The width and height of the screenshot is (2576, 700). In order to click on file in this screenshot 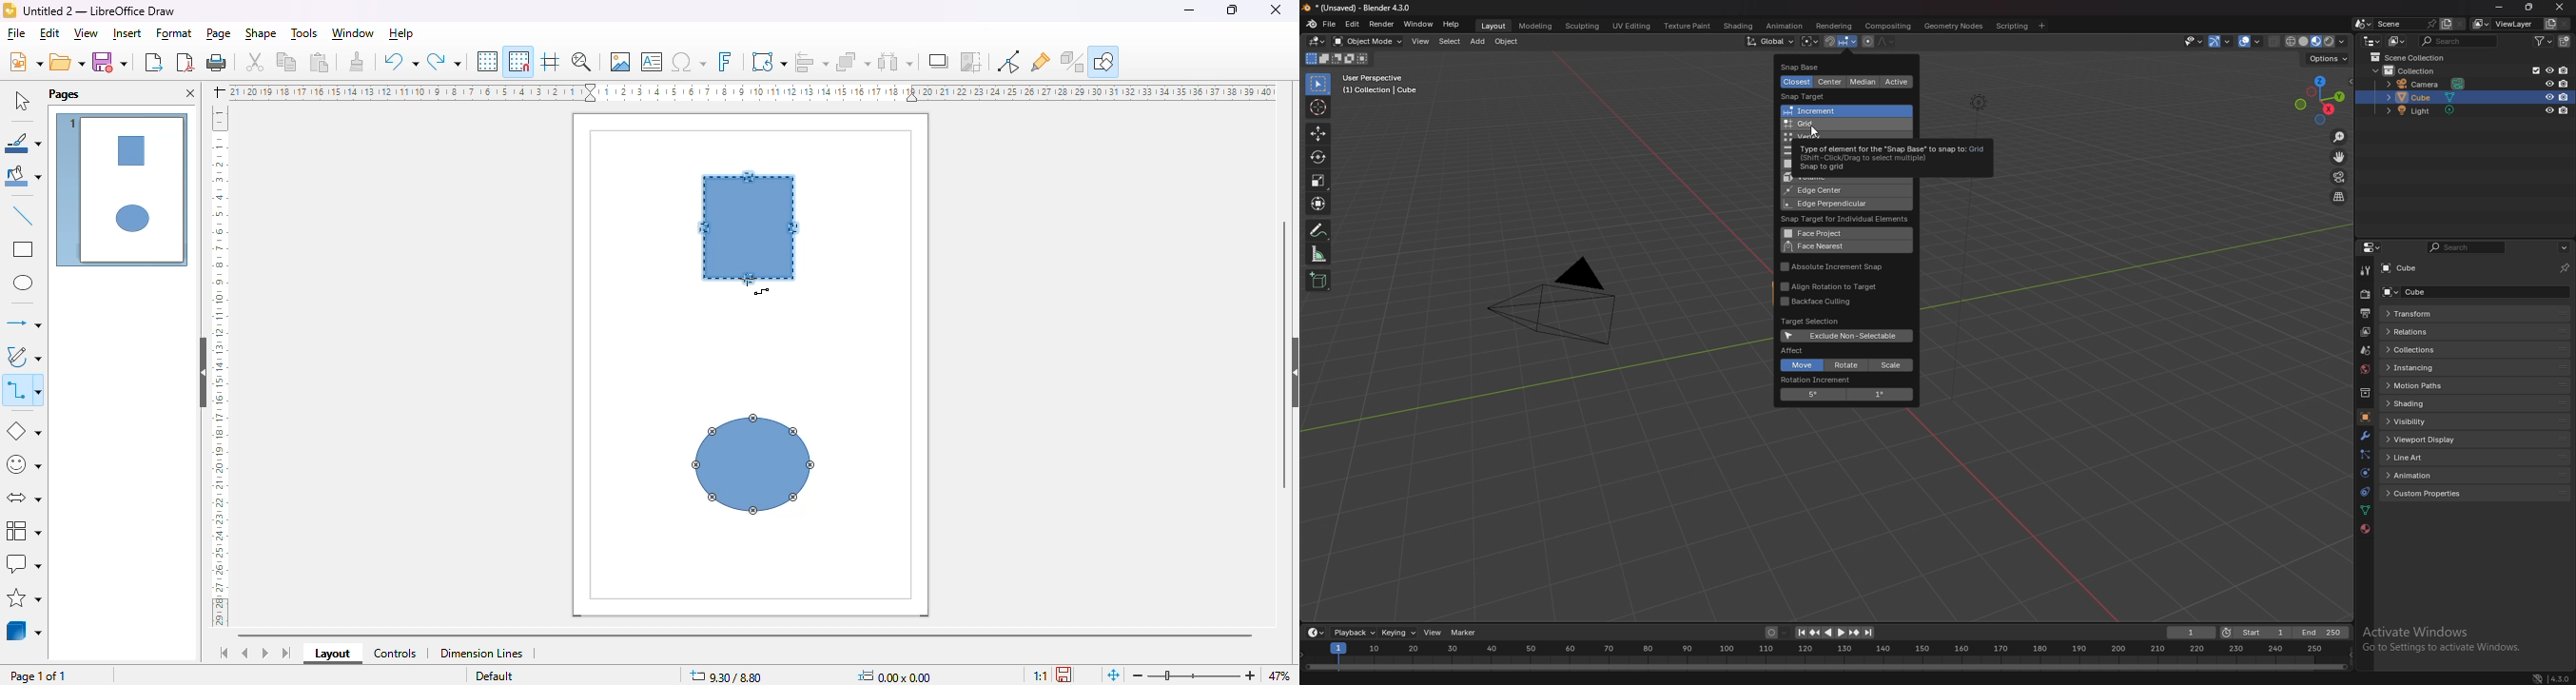, I will do `click(17, 34)`.